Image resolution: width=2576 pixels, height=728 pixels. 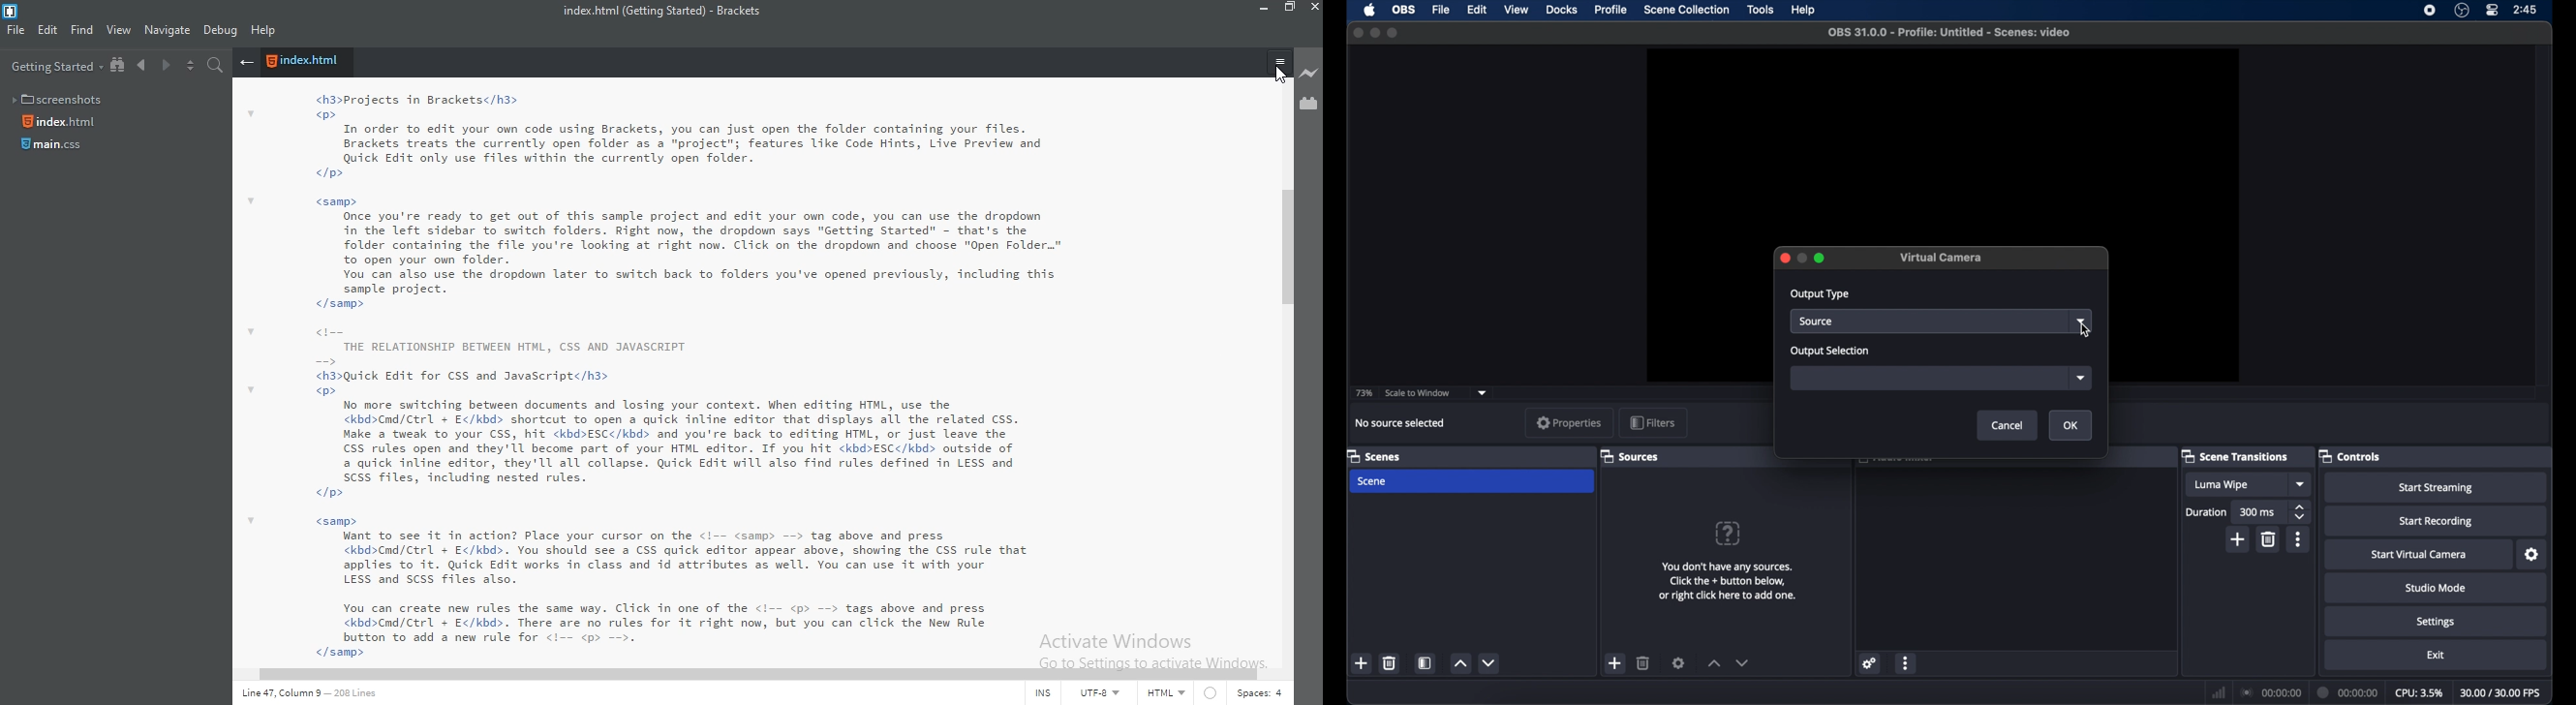 What do you see at coordinates (2301, 512) in the screenshot?
I see `stepper buttons` at bounding box center [2301, 512].